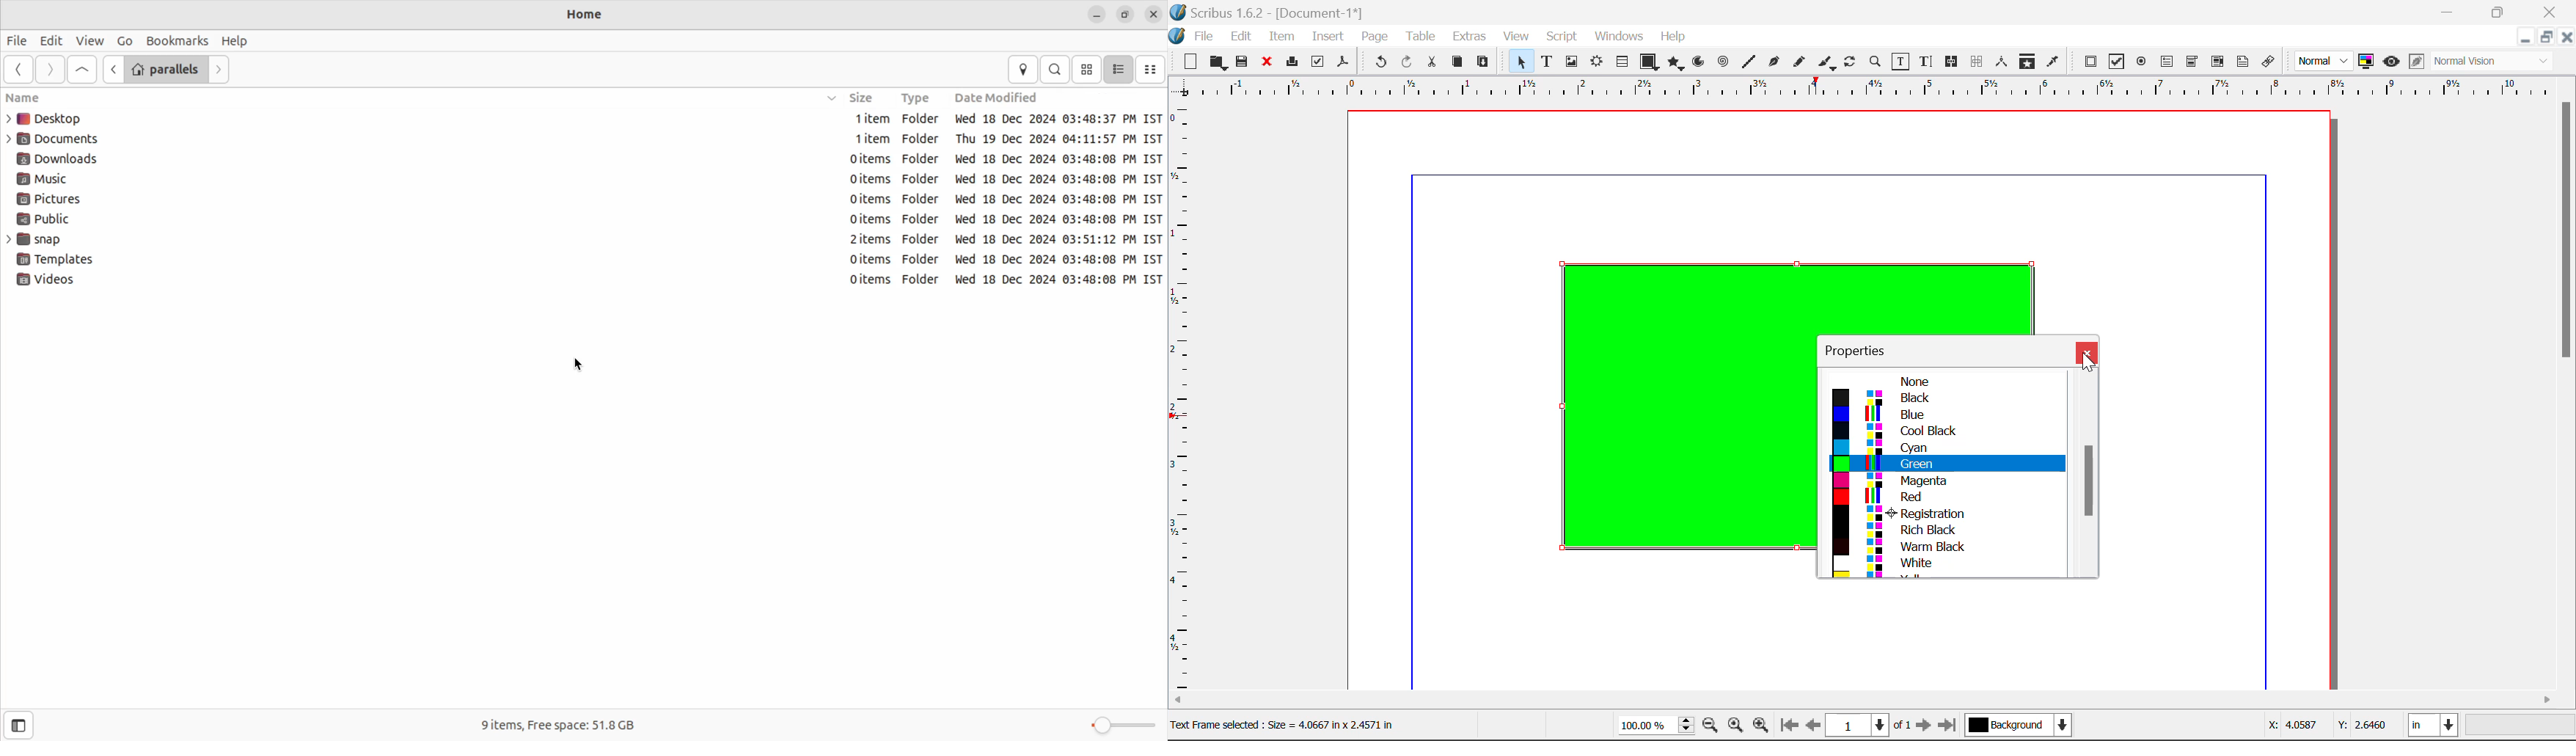  Describe the element at coordinates (851, 98) in the screenshot. I see `Size` at that location.